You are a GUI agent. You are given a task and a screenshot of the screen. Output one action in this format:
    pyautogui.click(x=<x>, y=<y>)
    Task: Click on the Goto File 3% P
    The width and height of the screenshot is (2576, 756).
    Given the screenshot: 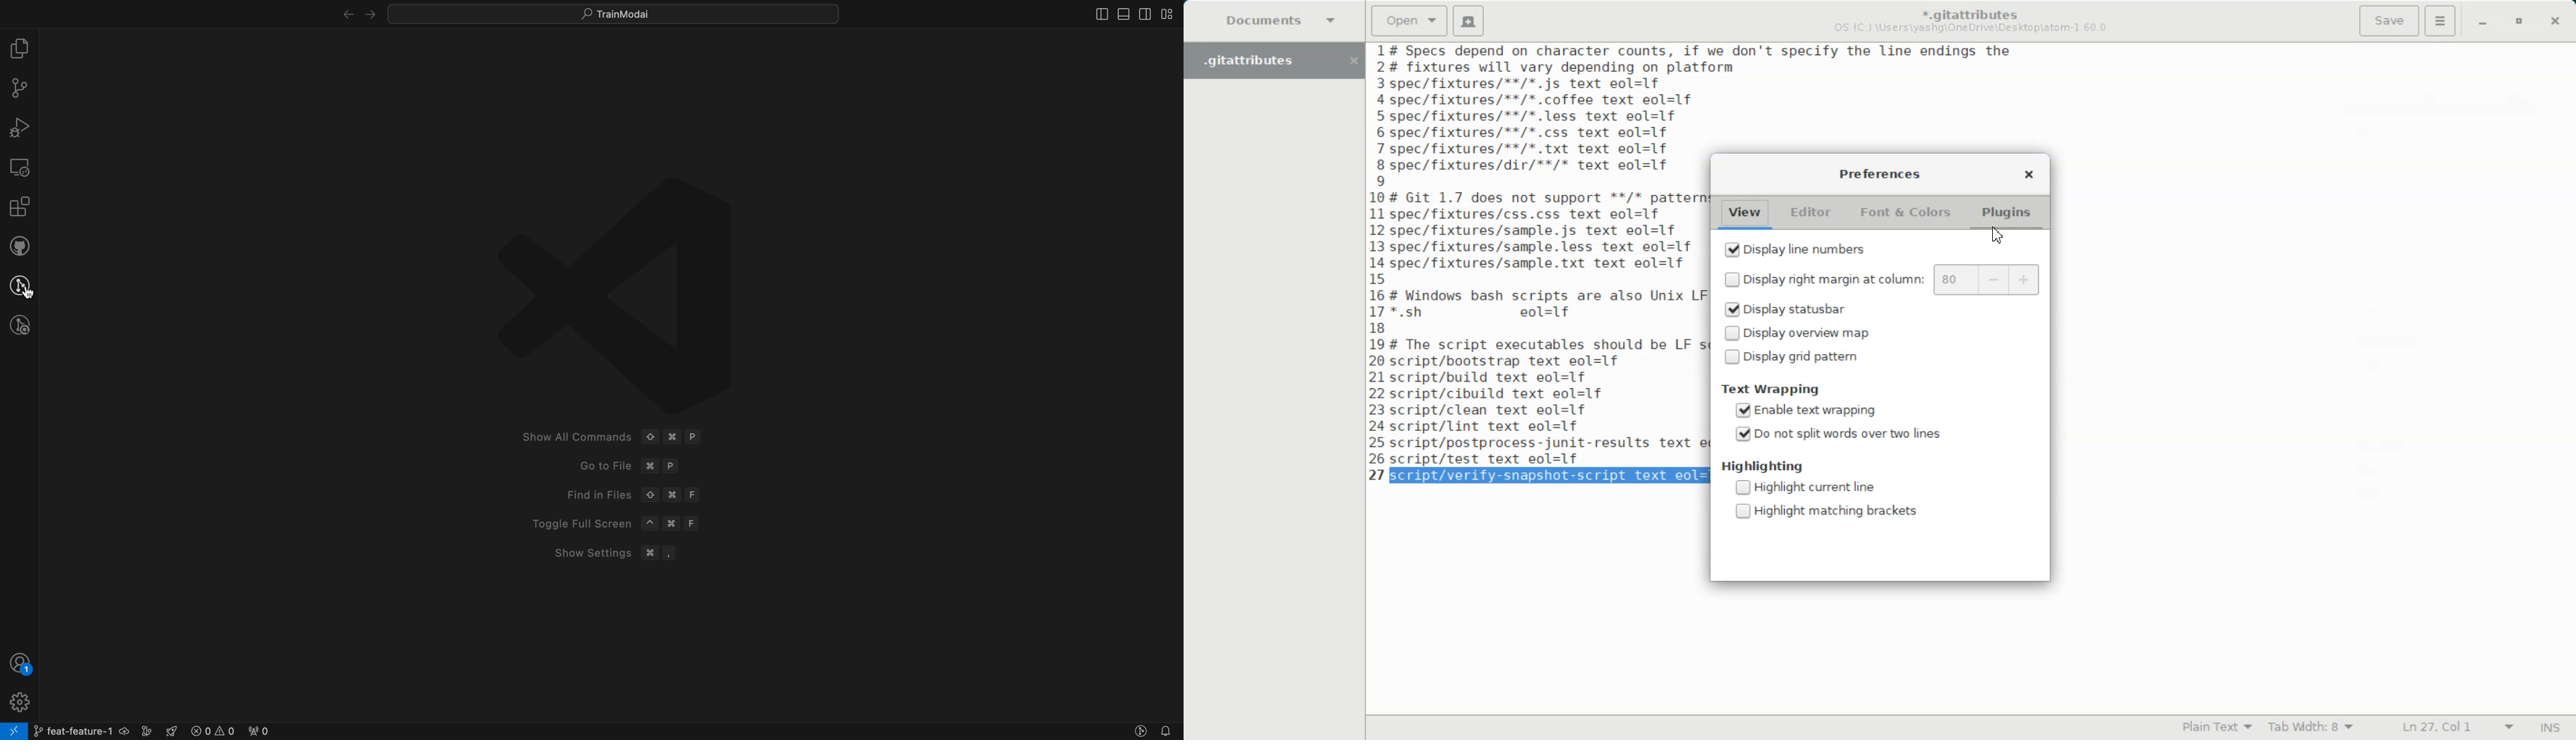 What is the action you would take?
    pyautogui.click(x=631, y=463)
    